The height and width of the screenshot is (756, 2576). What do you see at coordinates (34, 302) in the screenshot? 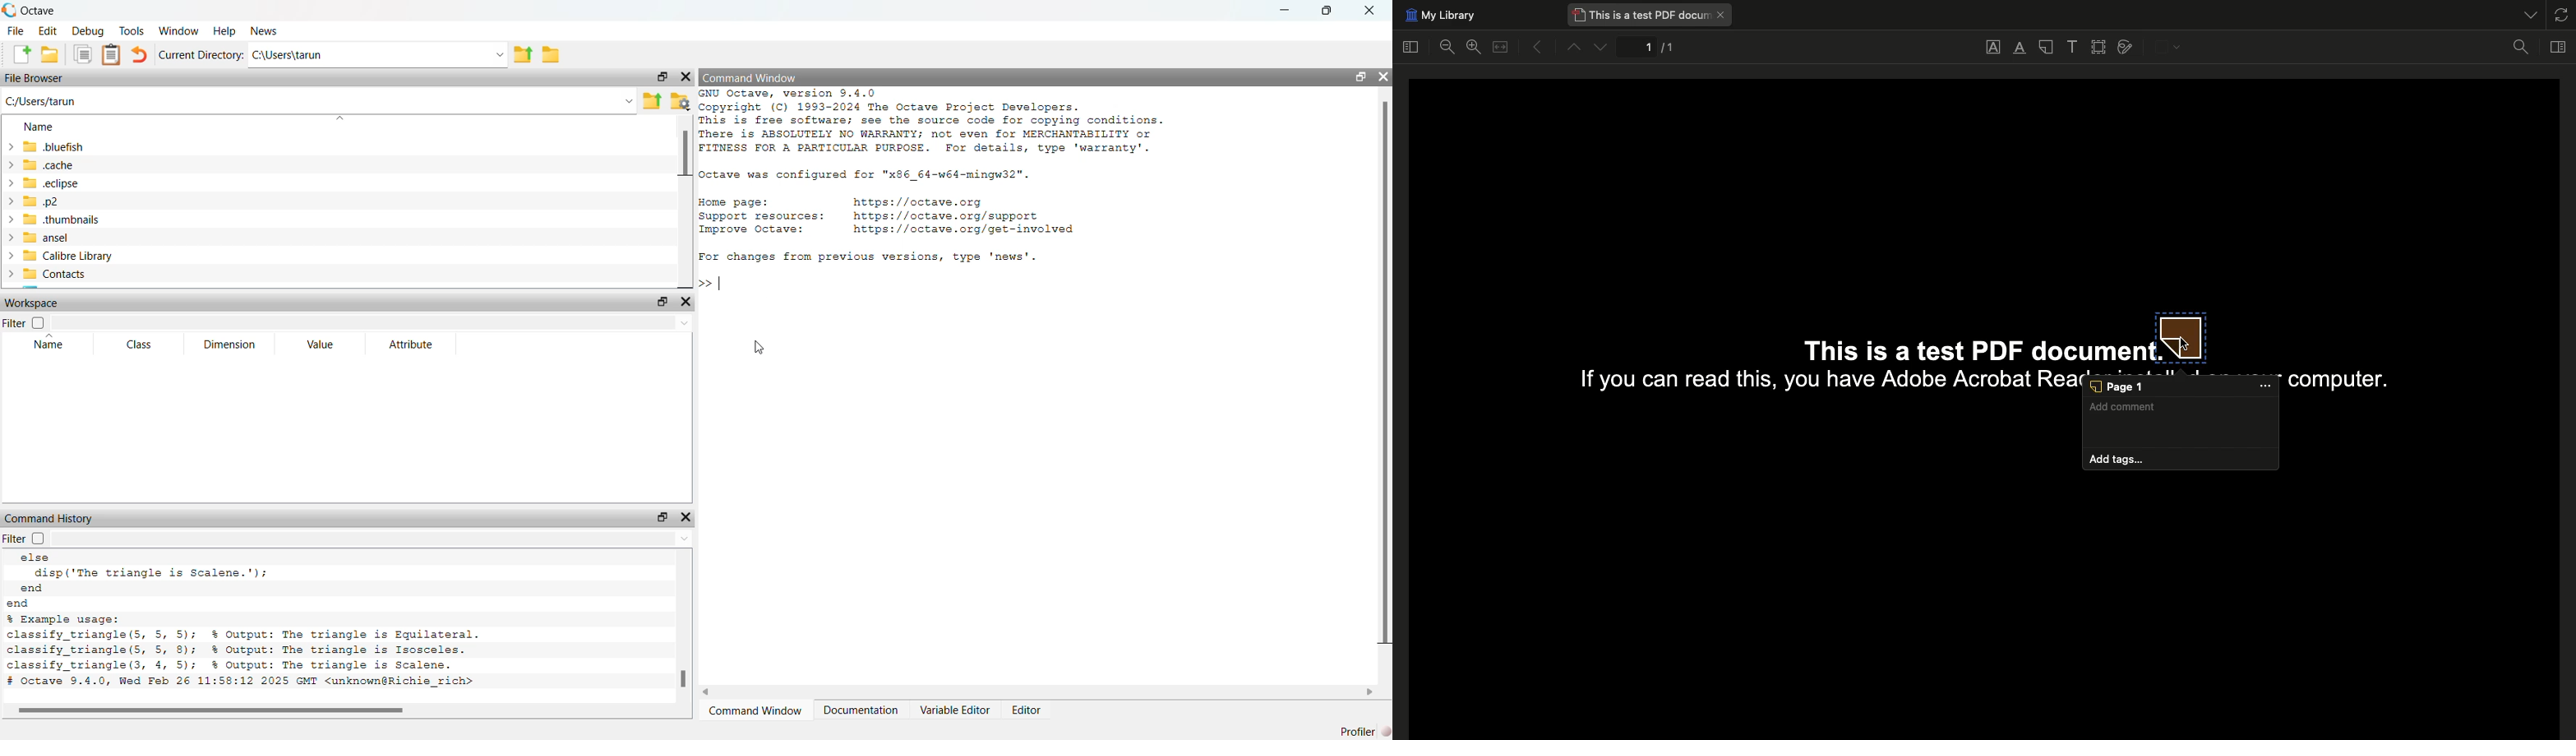
I see `workspace` at bounding box center [34, 302].